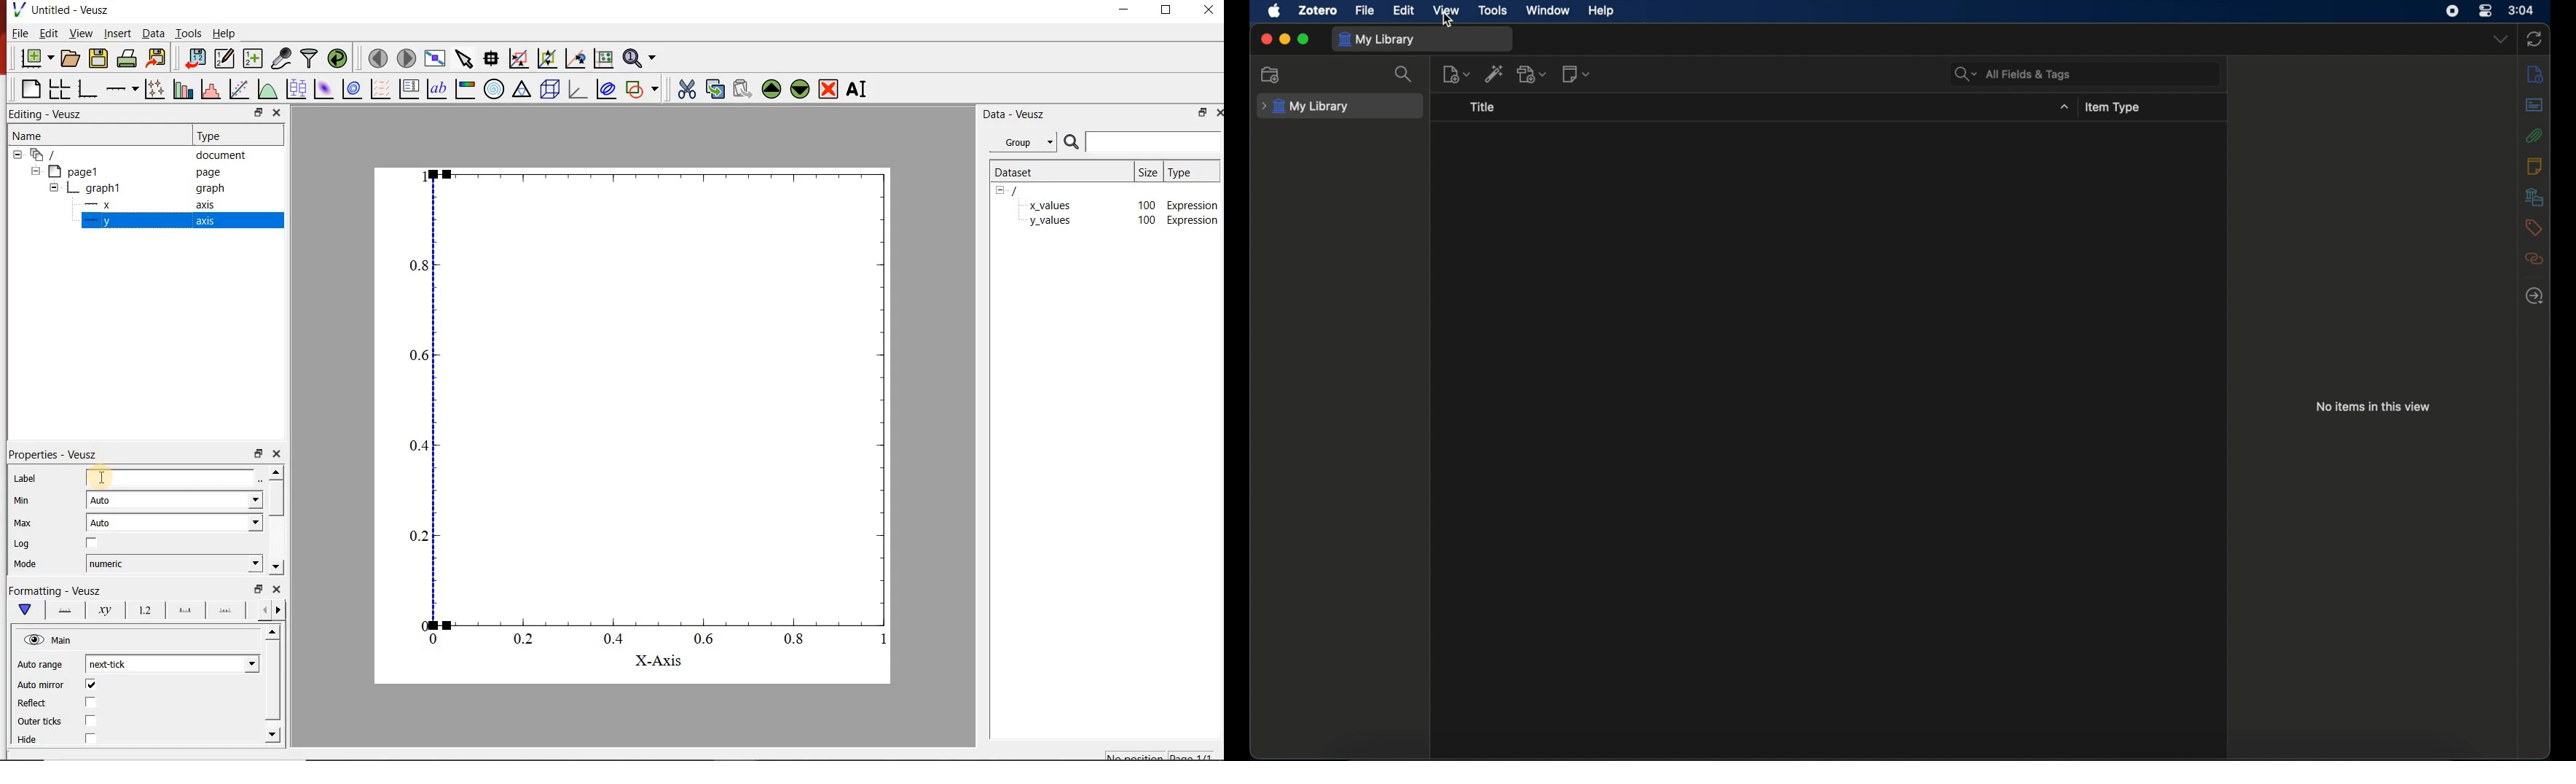 The height and width of the screenshot is (784, 2576). Describe the element at coordinates (239, 88) in the screenshot. I see `fit a function to a data` at that location.